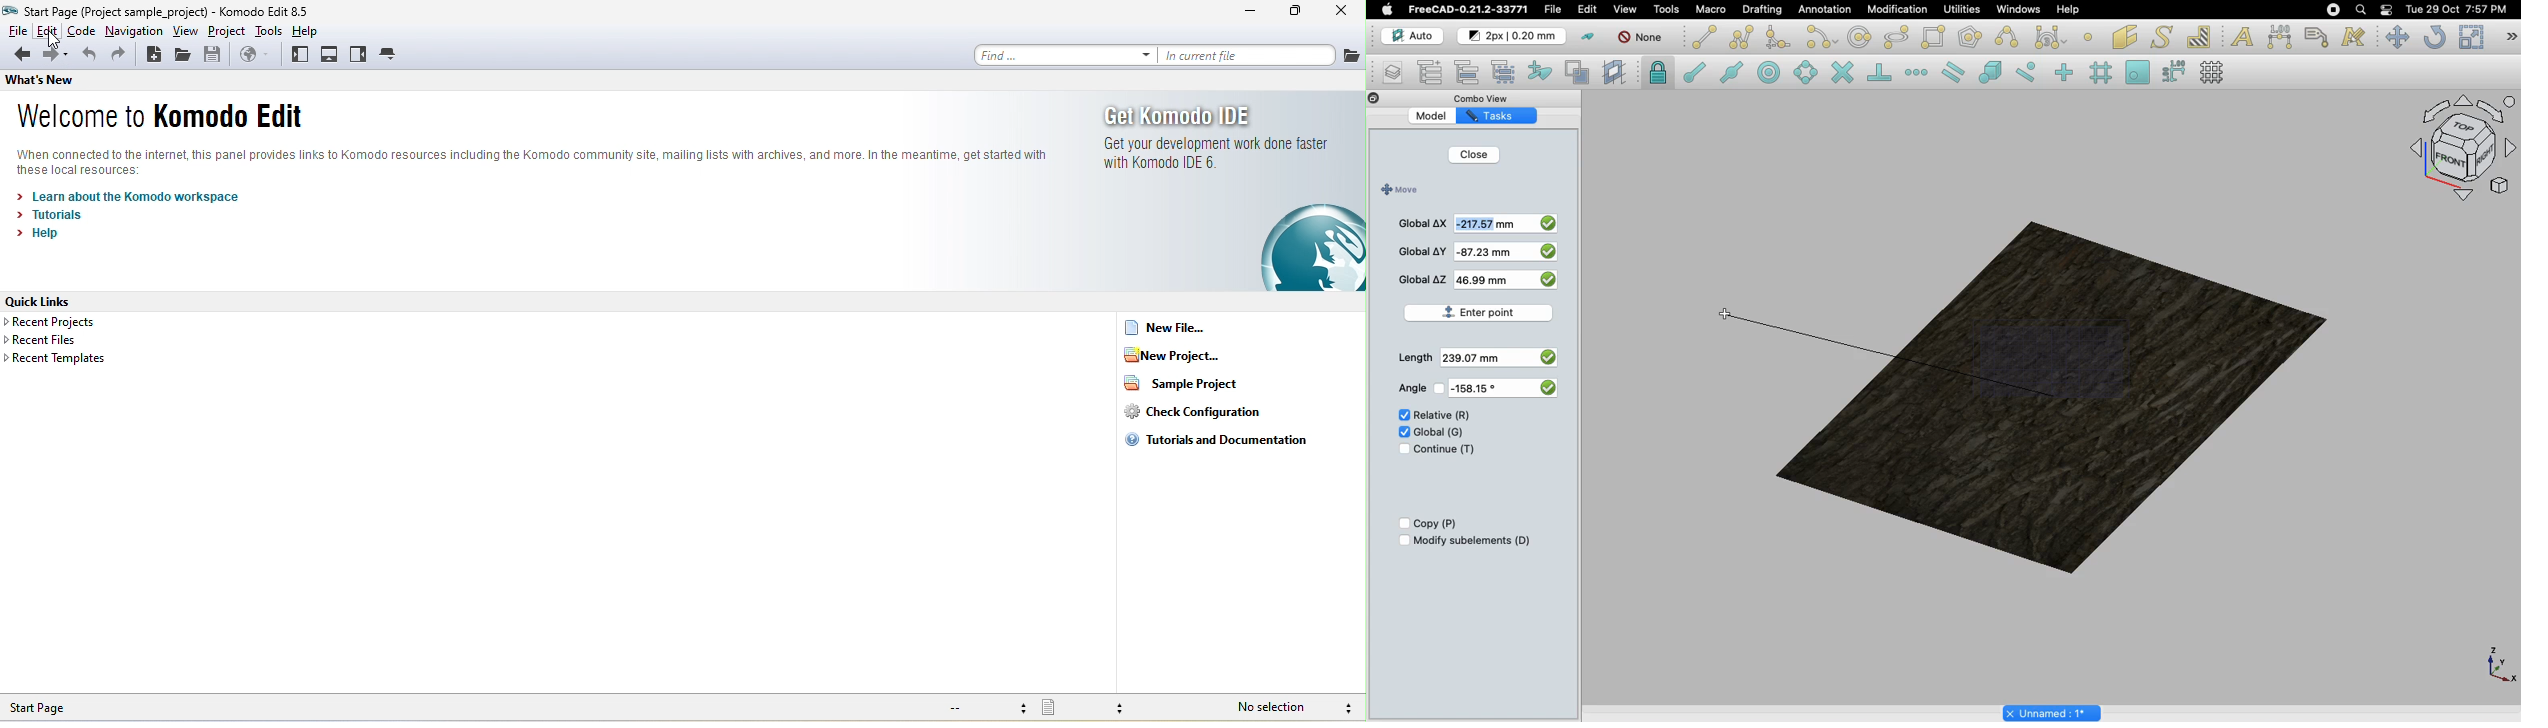 Image resolution: width=2548 pixels, height=728 pixels. I want to click on Selecting enter point, so click(1481, 313).